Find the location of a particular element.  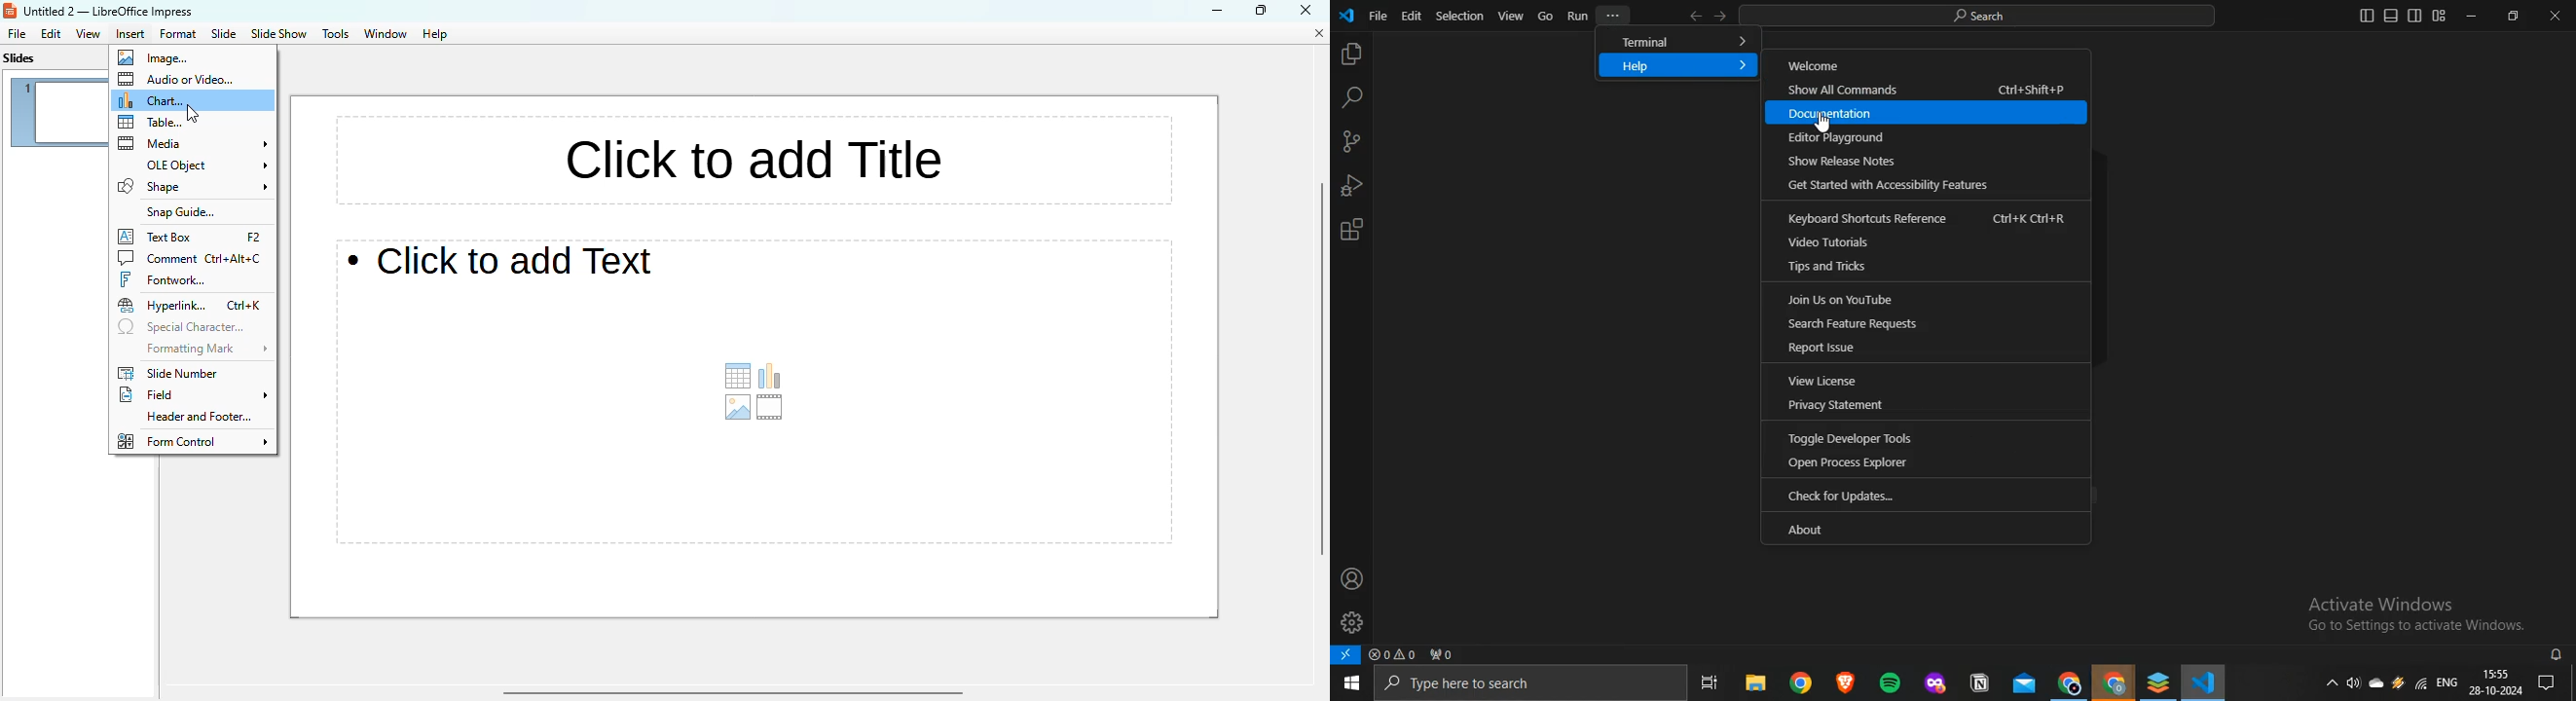

view is located at coordinates (88, 34).